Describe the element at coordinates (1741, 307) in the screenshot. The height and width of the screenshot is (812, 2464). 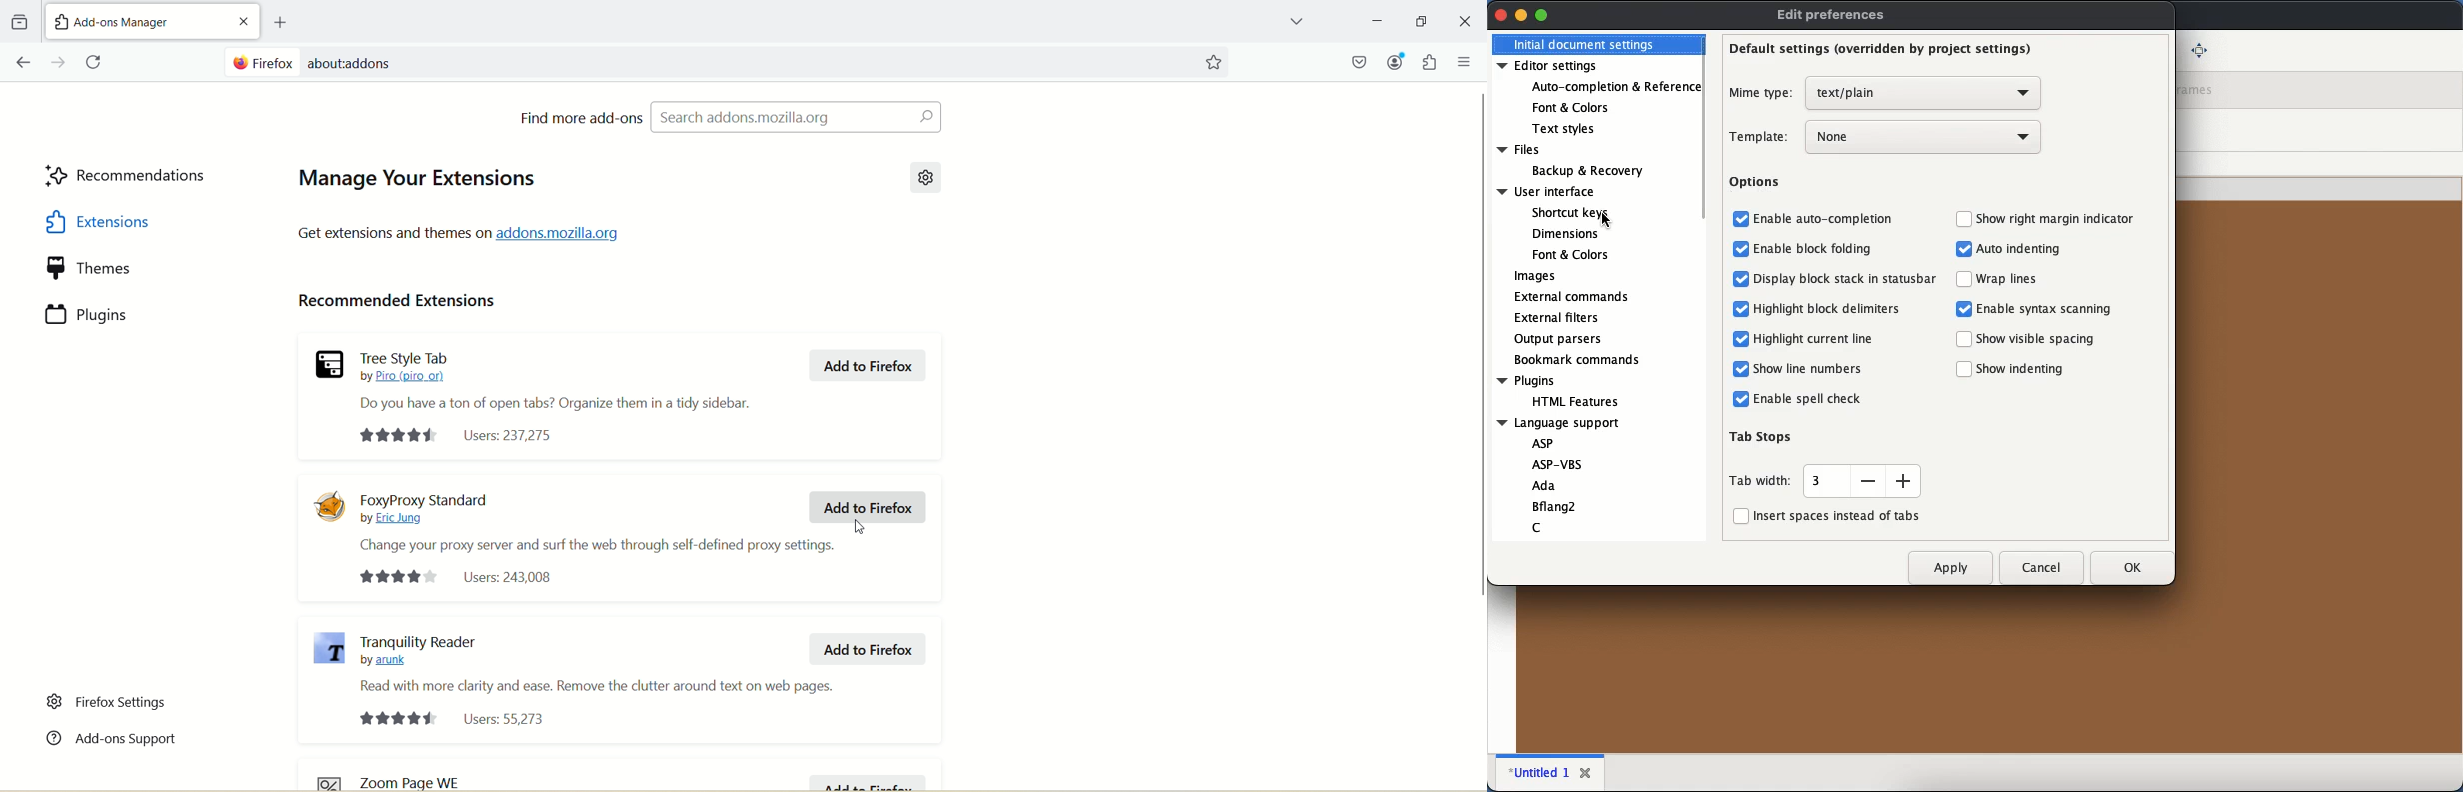
I see `checkbox enabled` at that location.